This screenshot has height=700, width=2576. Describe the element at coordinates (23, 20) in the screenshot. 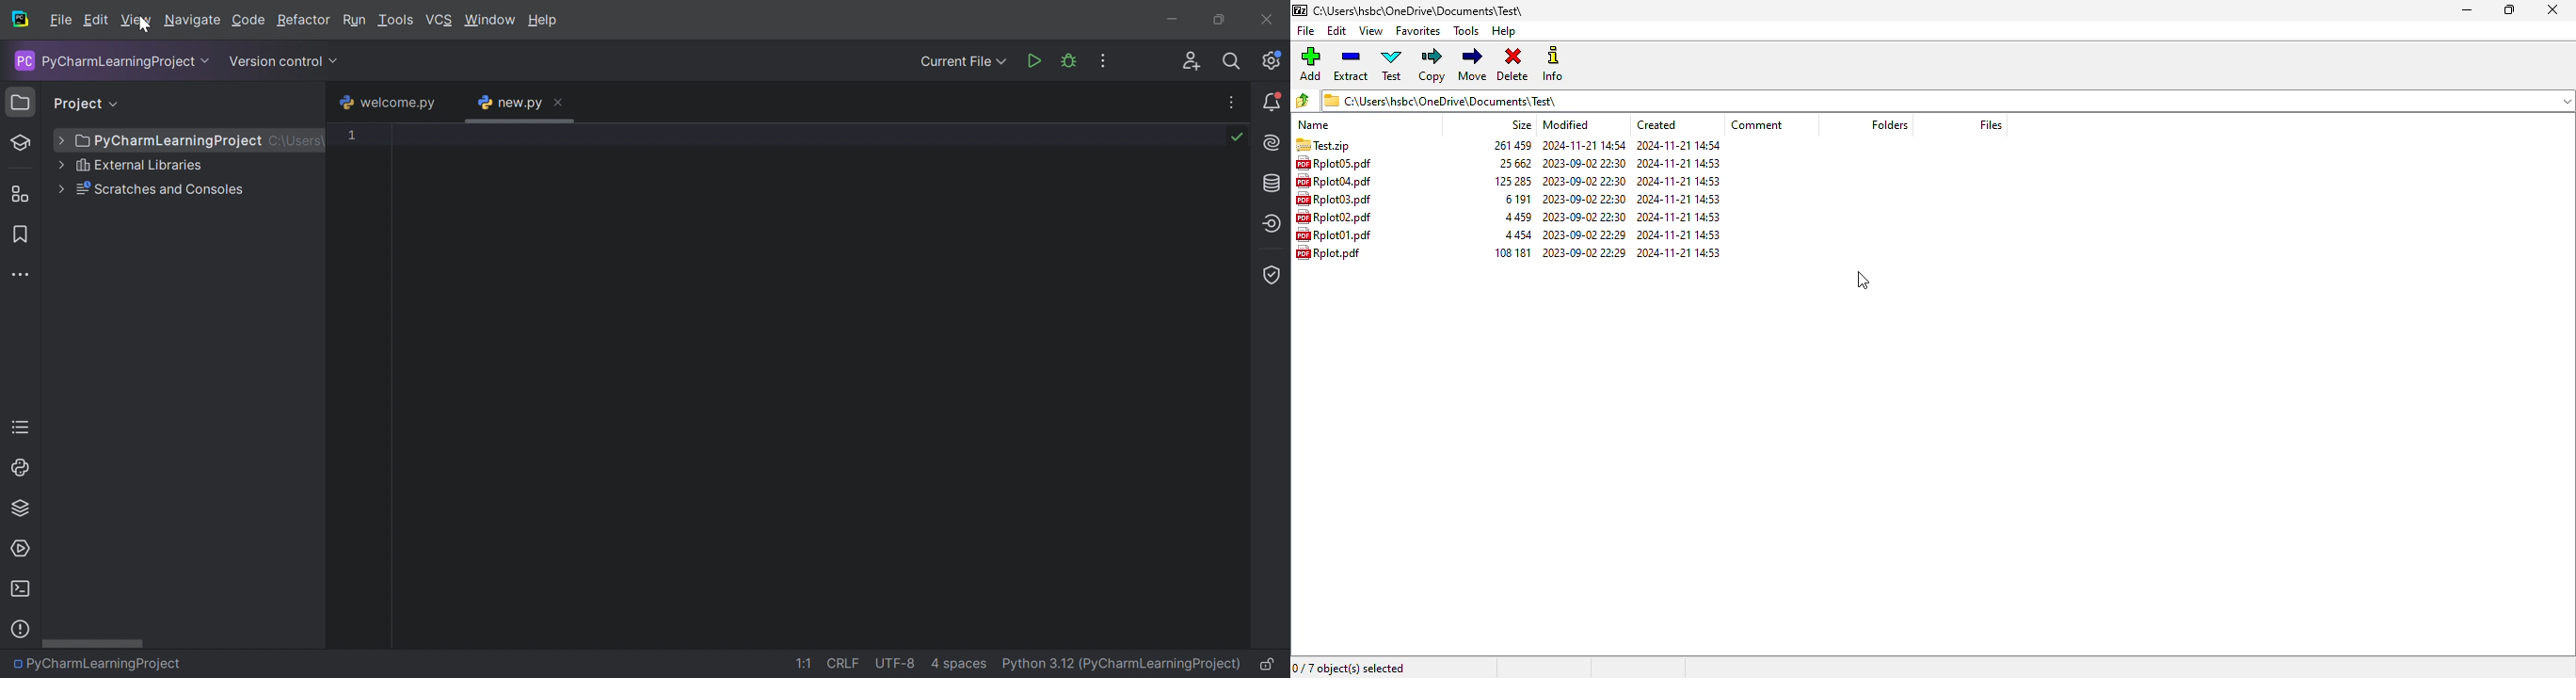

I see `PyCharm icon` at that location.